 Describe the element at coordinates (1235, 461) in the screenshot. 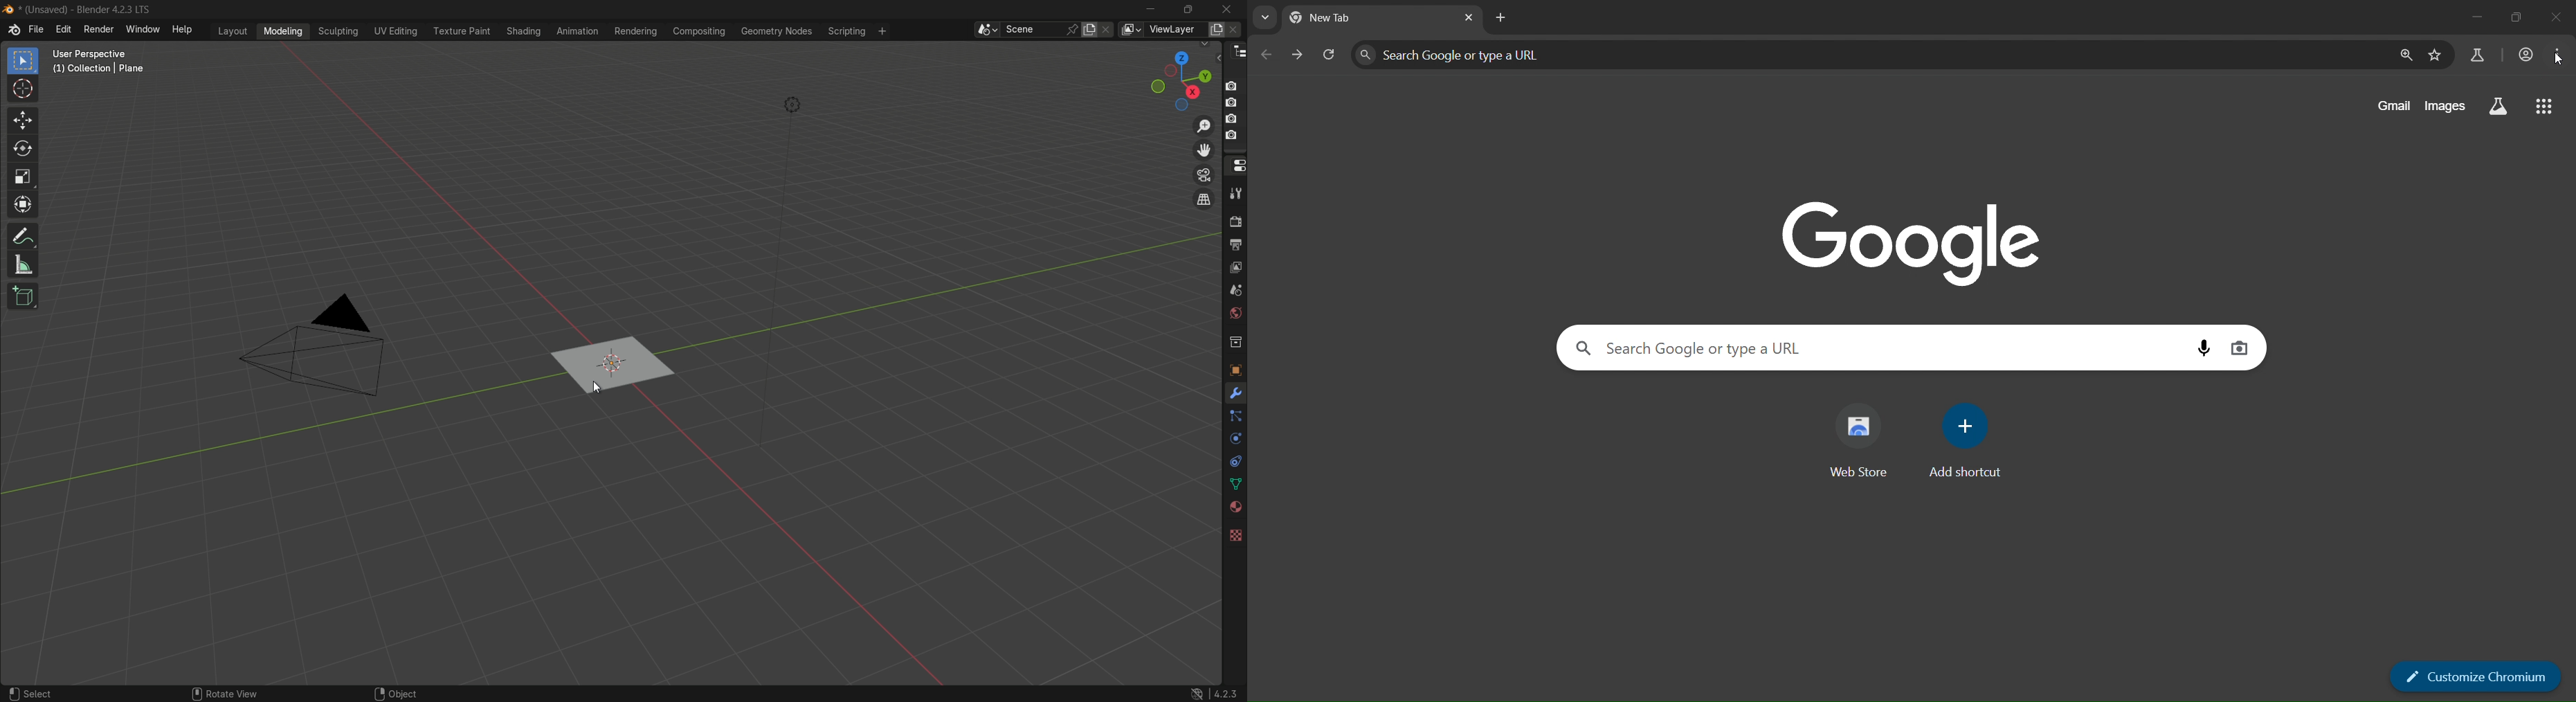

I see `constraints` at that location.